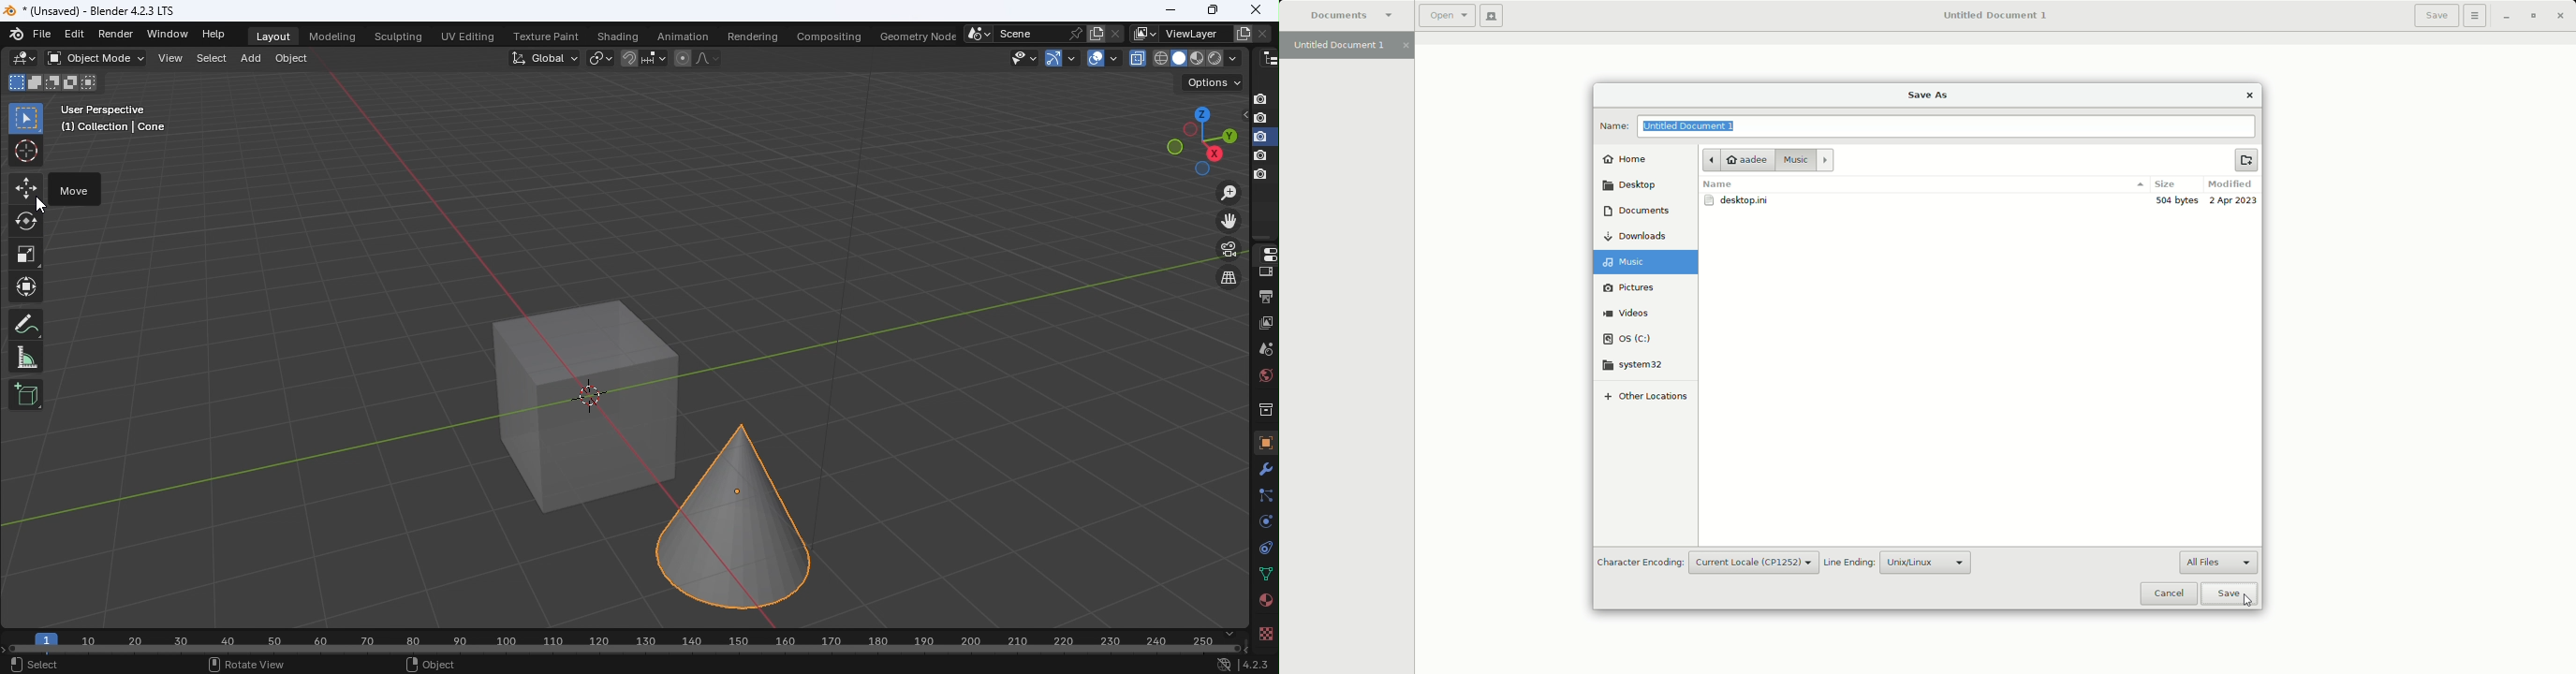 The image size is (2576, 700). What do you see at coordinates (826, 33) in the screenshot?
I see `Compositing` at bounding box center [826, 33].